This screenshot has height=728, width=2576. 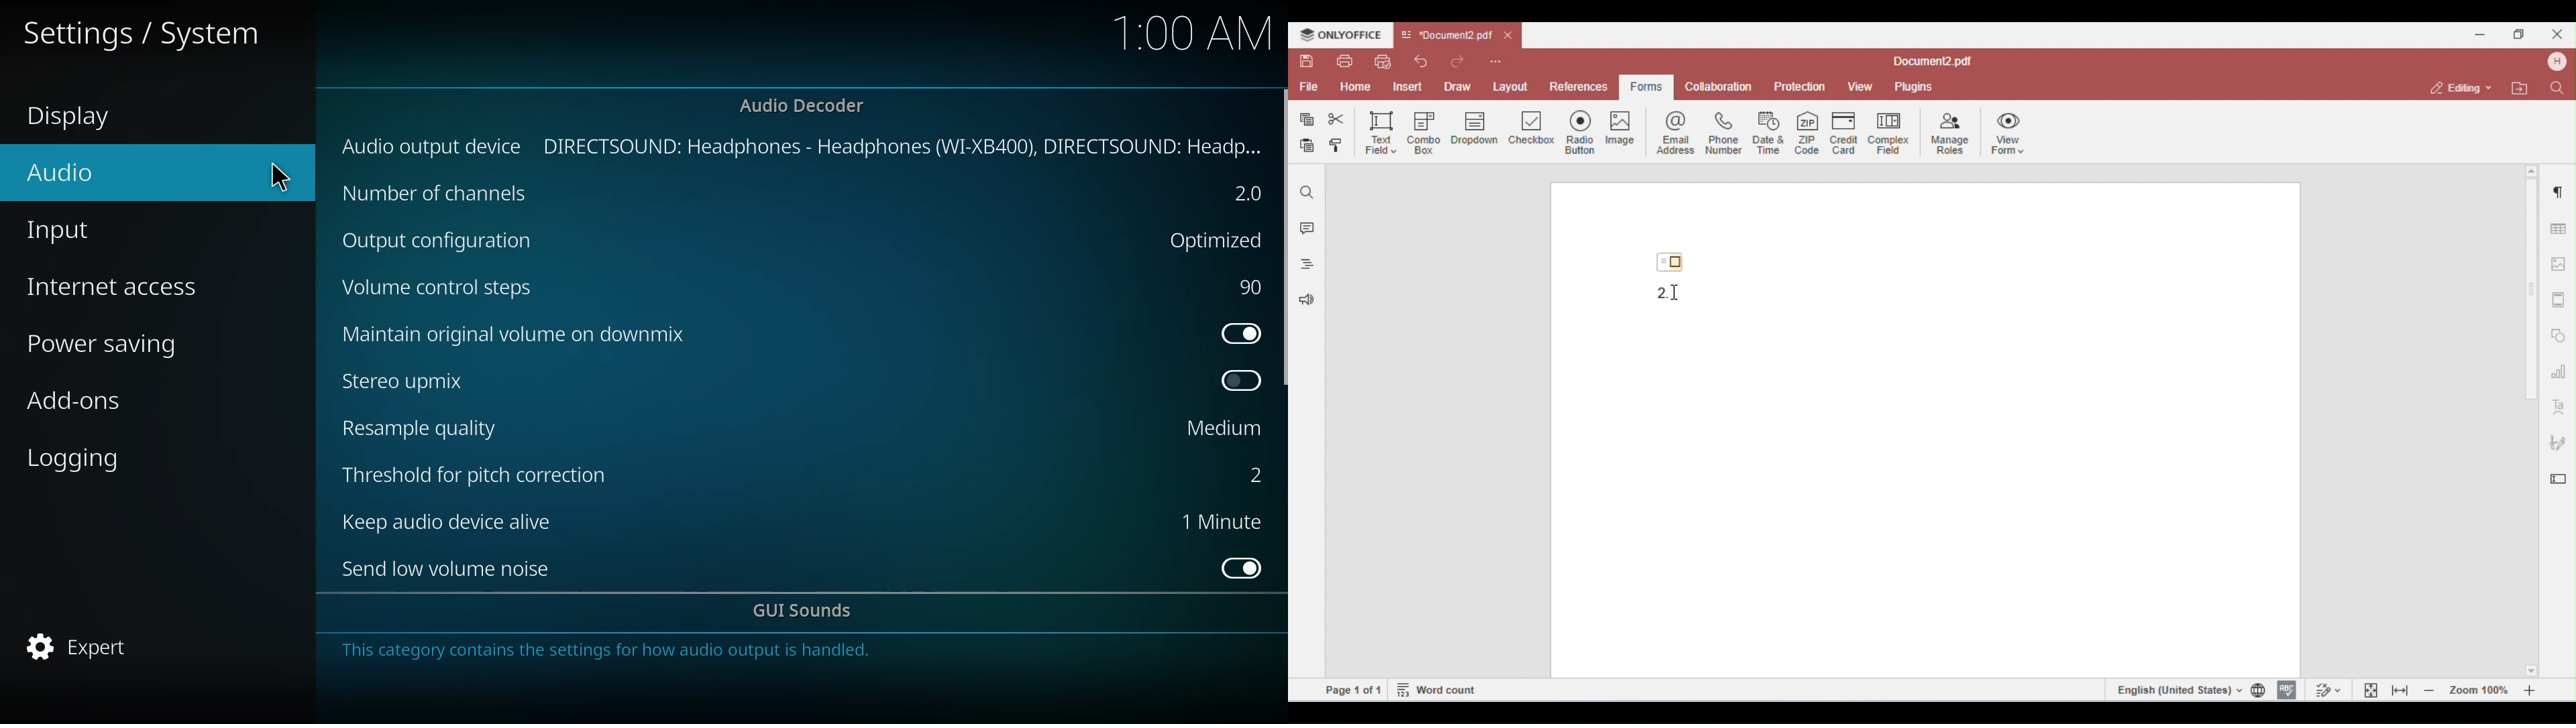 What do you see at coordinates (126, 286) in the screenshot?
I see `access` at bounding box center [126, 286].